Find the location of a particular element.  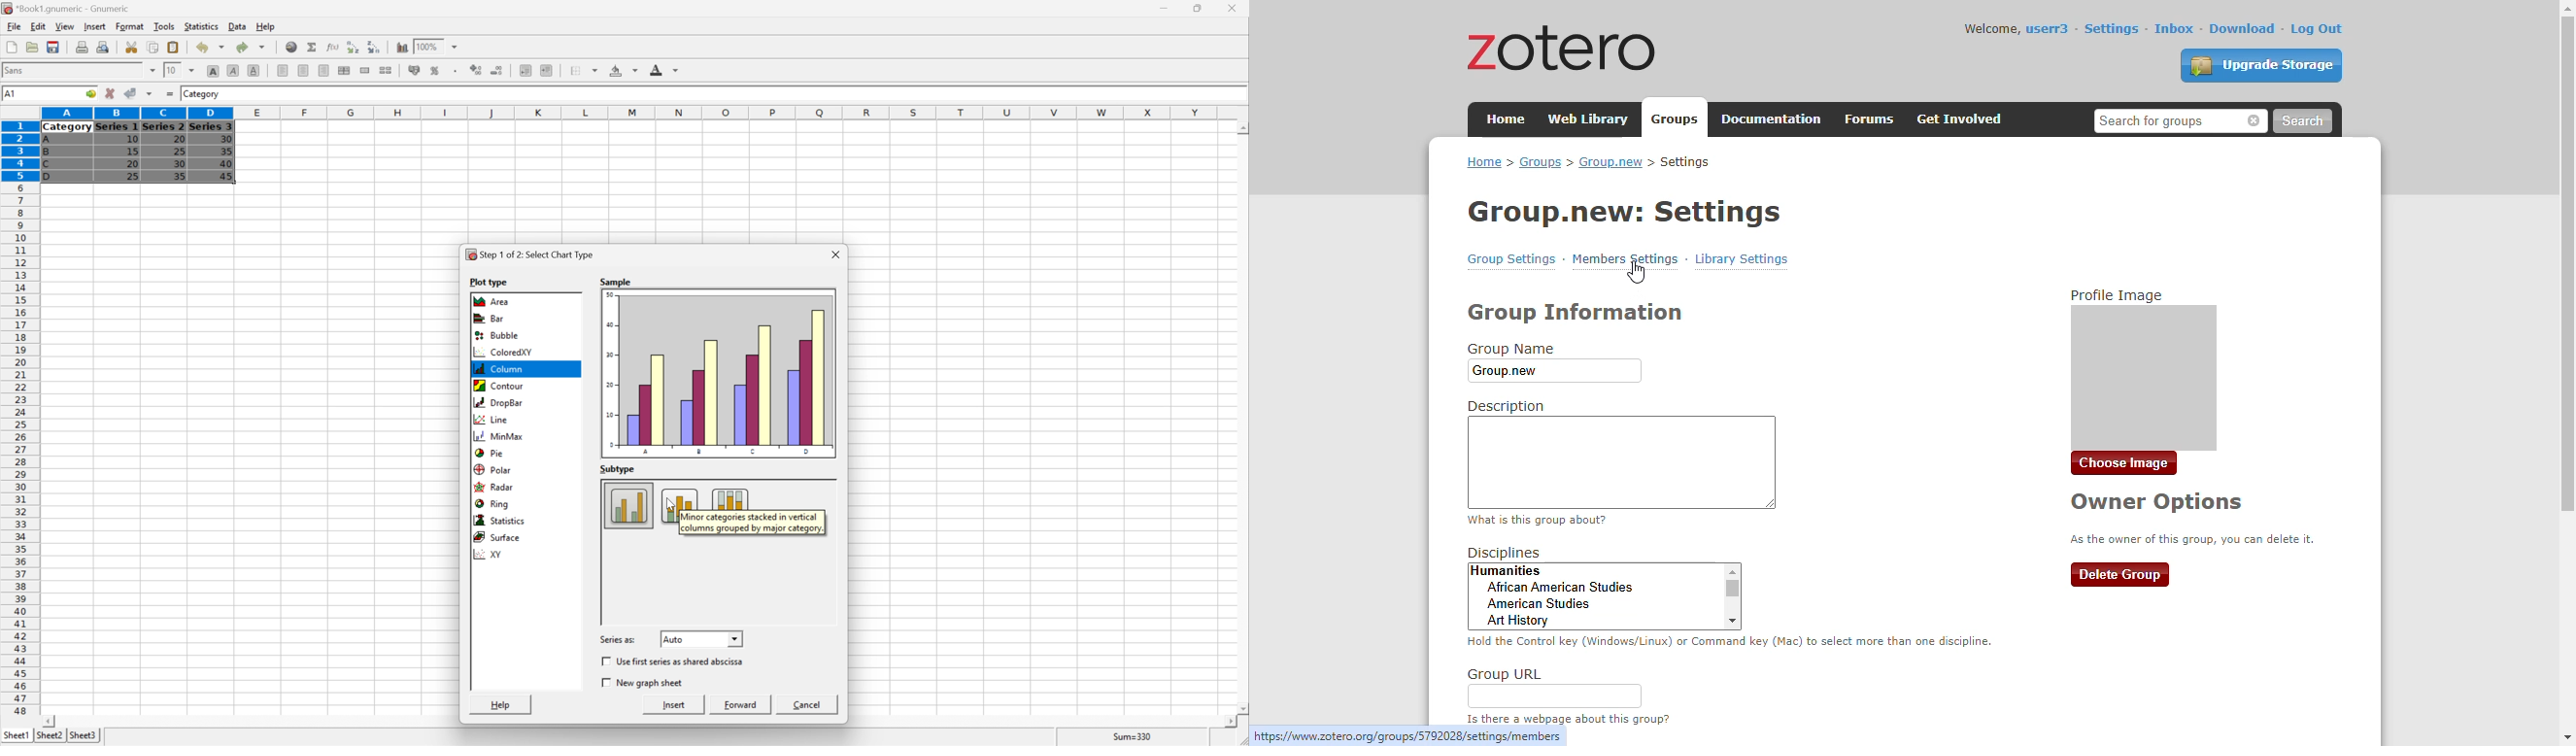

Line is located at coordinates (490, 421).